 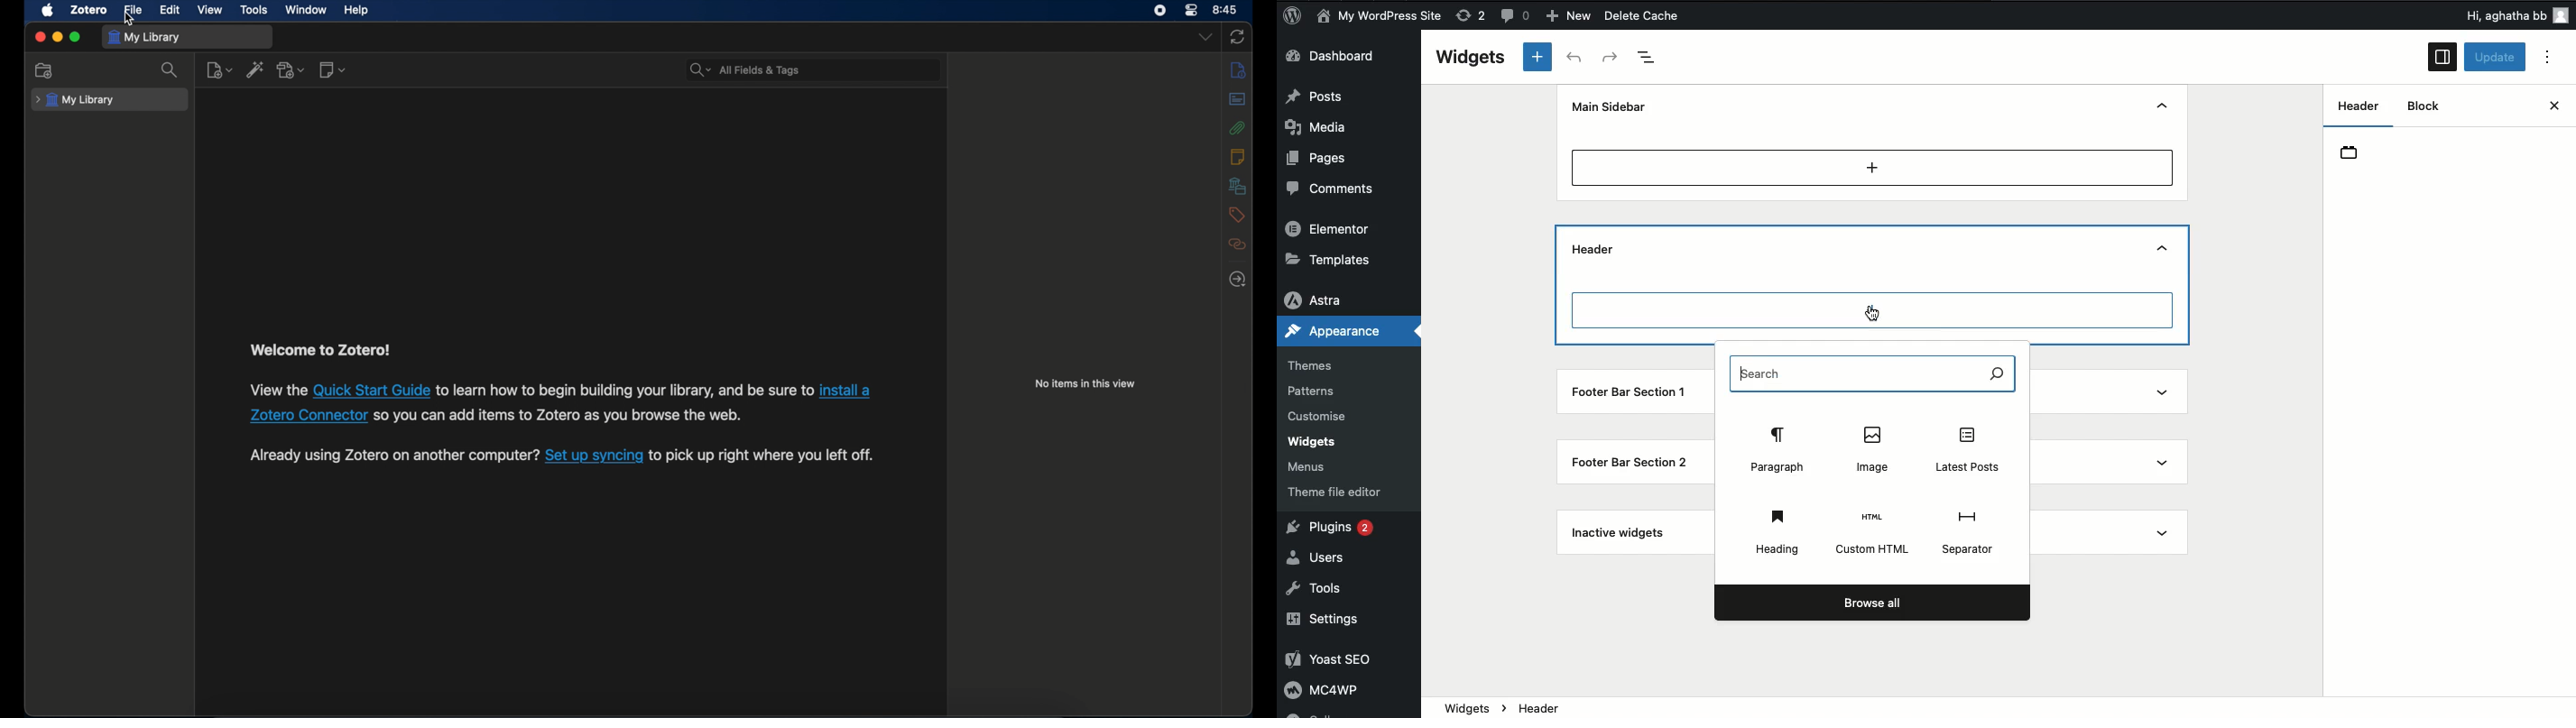 I want to click on my library, so click(x=76, y=100).